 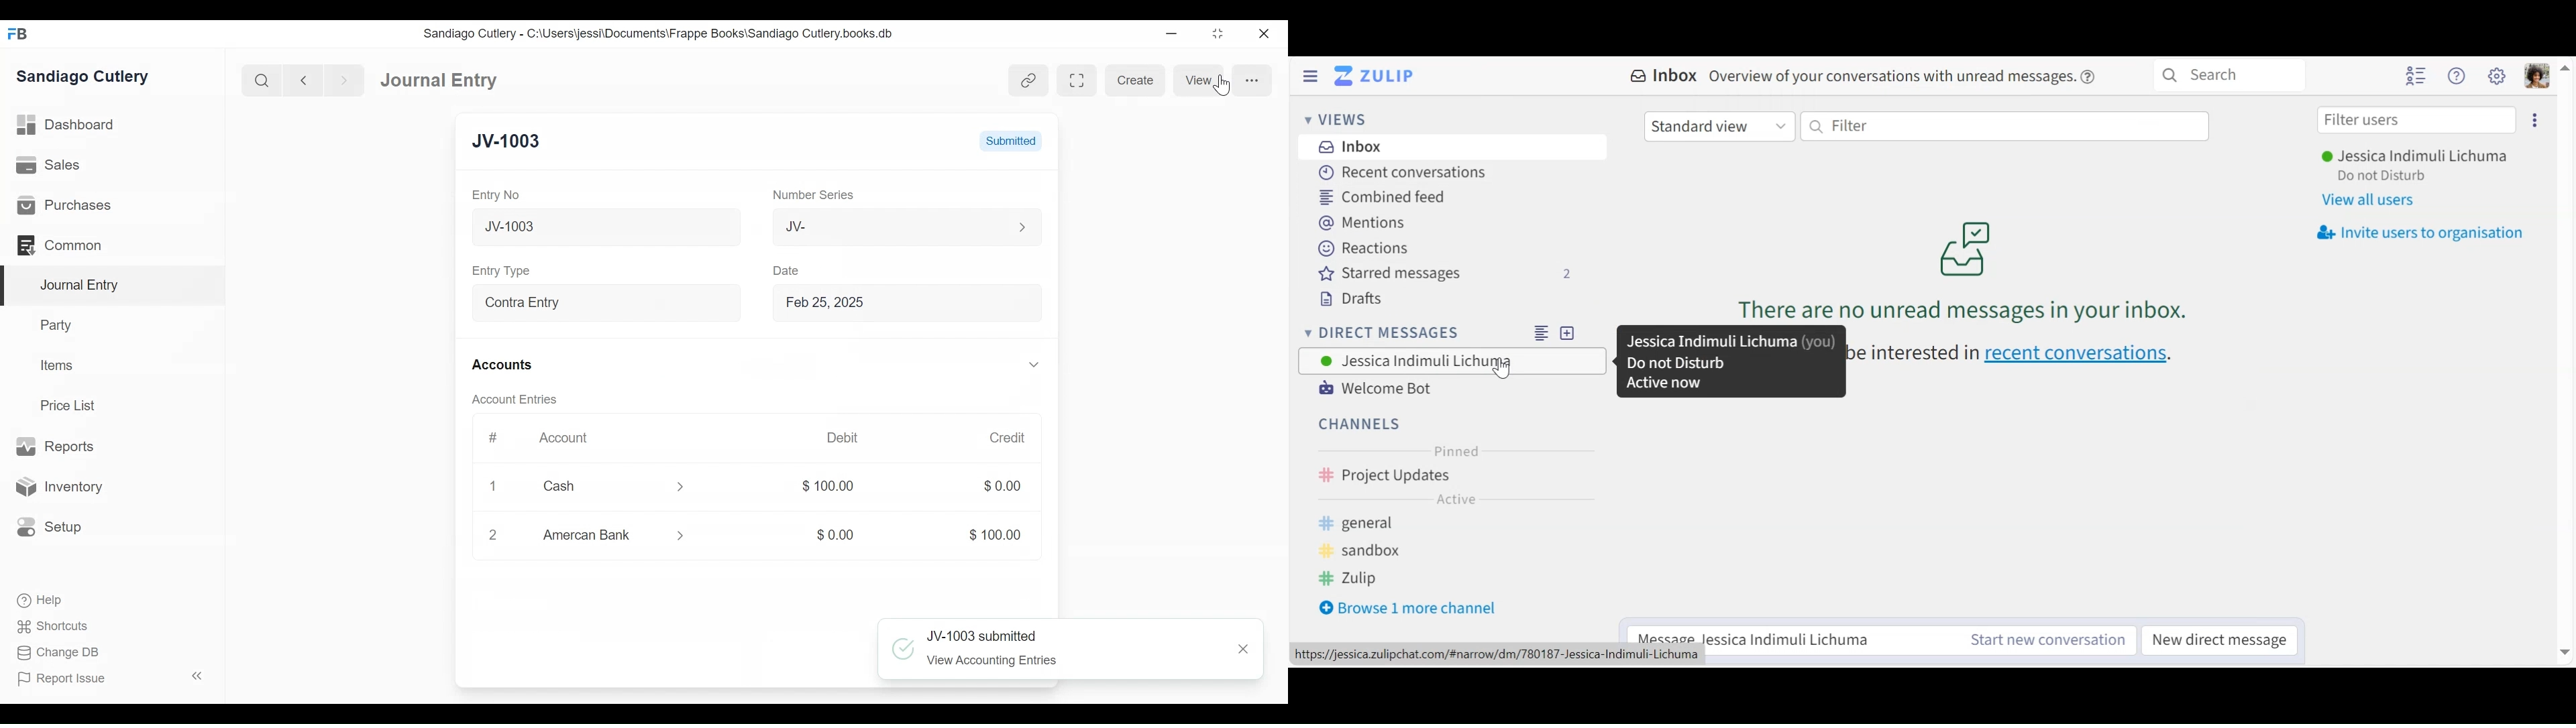 I want to click on Expand, so click(x=685, y=535).